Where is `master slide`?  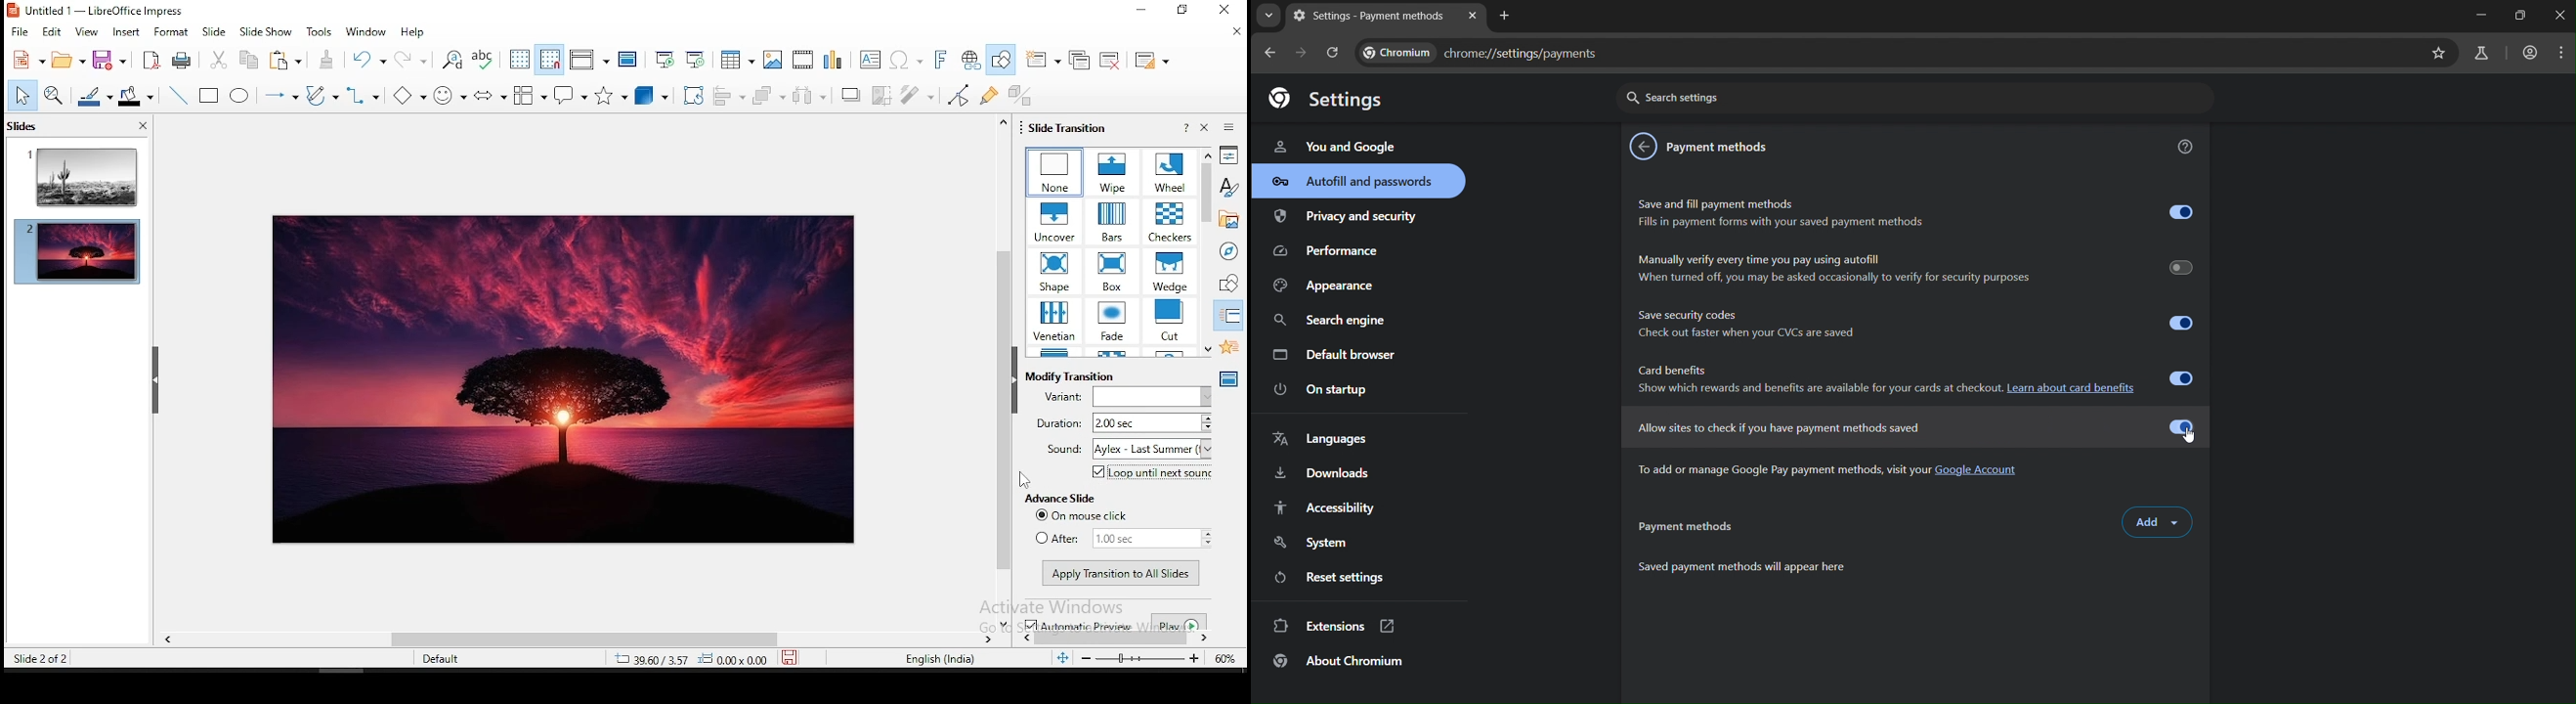 master slide is located at coordinates (628, 62).